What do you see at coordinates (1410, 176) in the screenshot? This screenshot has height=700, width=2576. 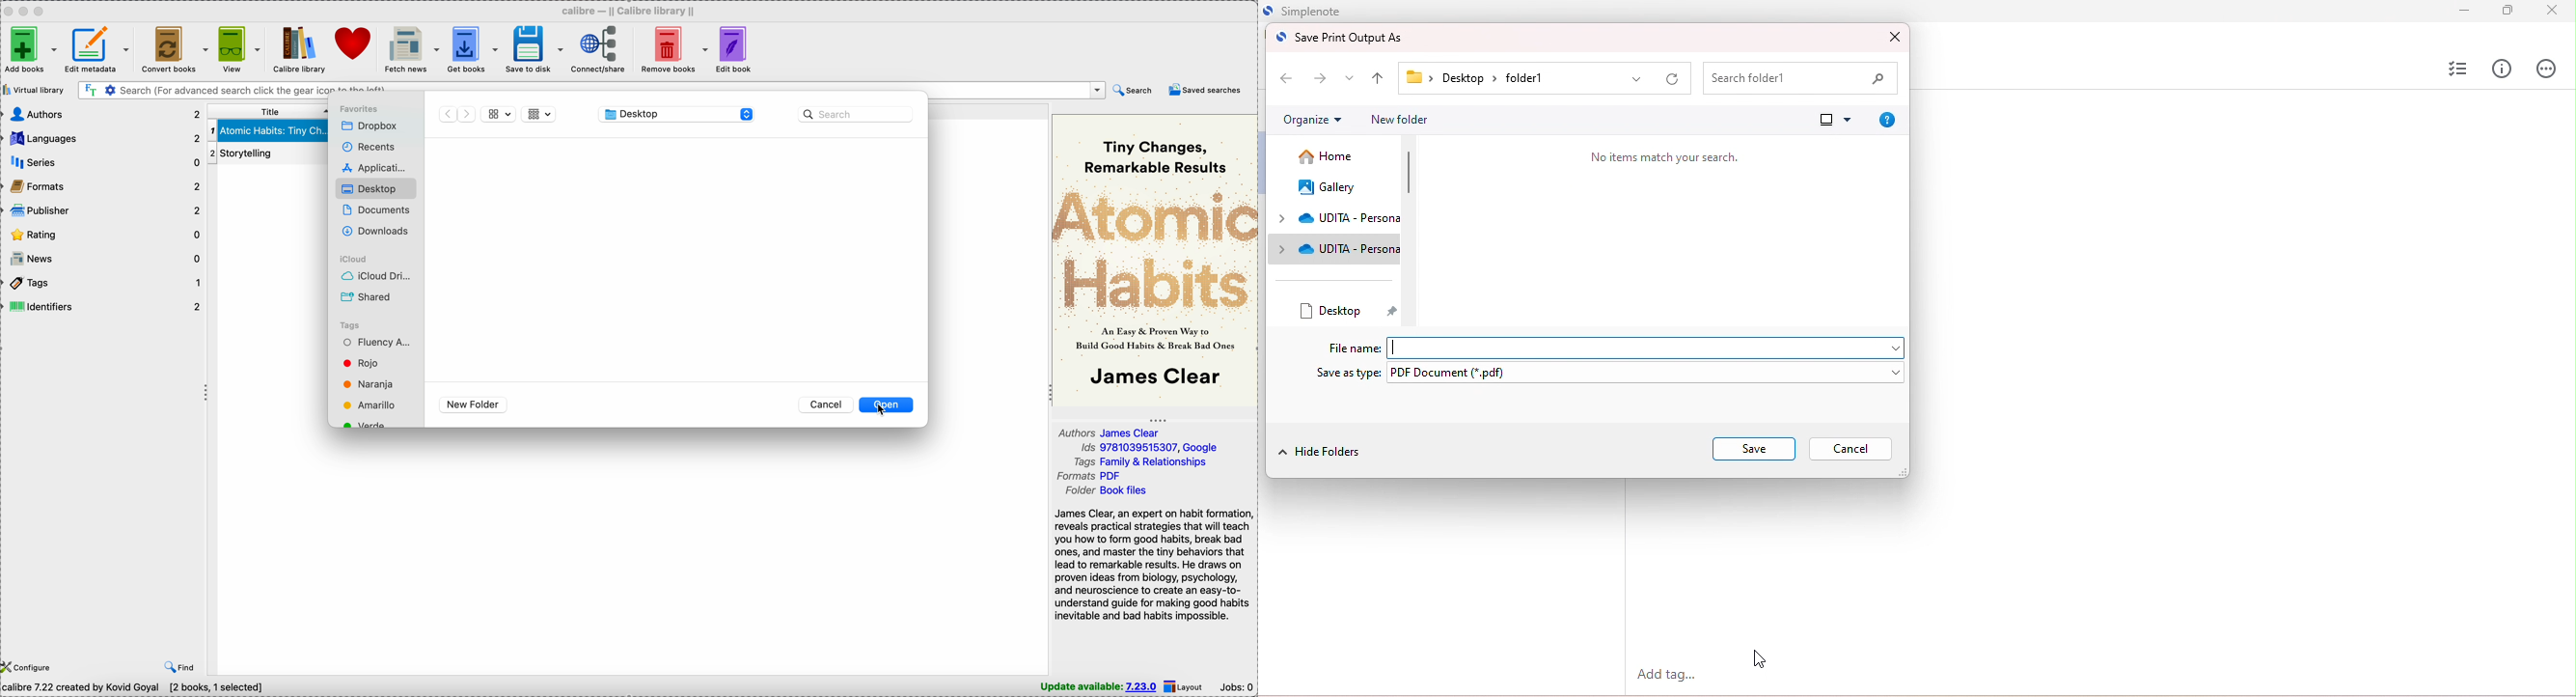 I see `vertical scroll bar` at bounding box center [1410, 176].